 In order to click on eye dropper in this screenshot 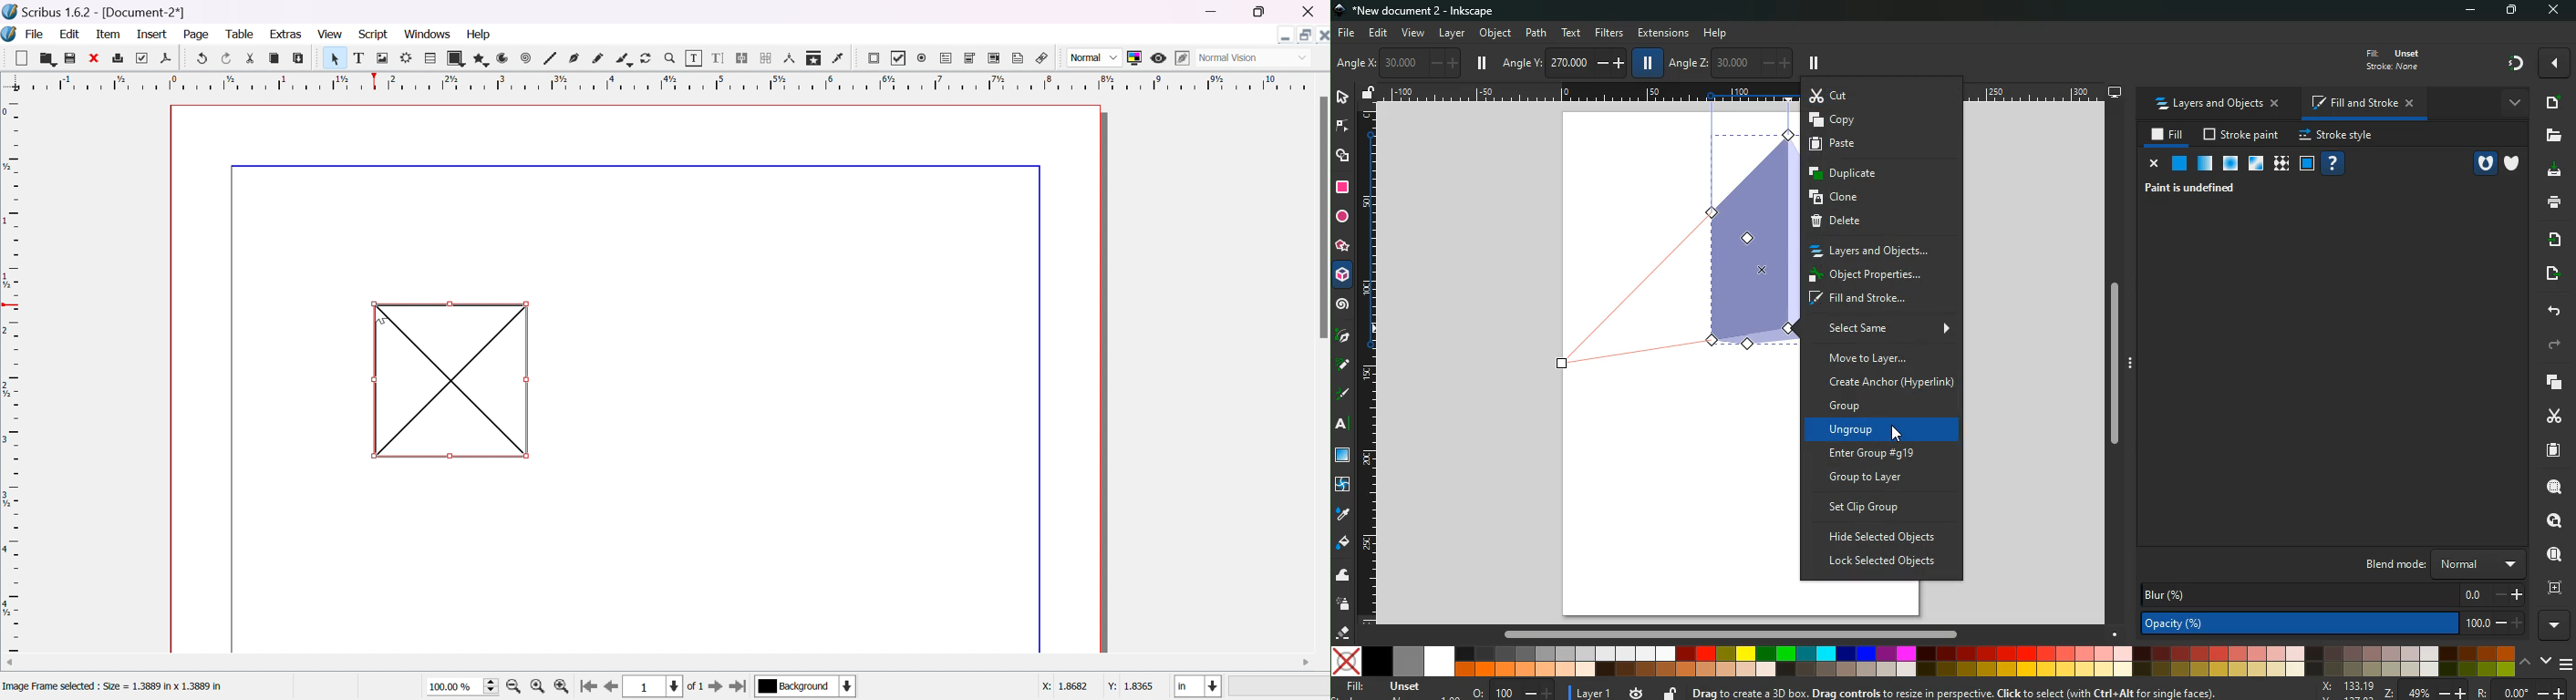, I will do `click(841, 58)`.